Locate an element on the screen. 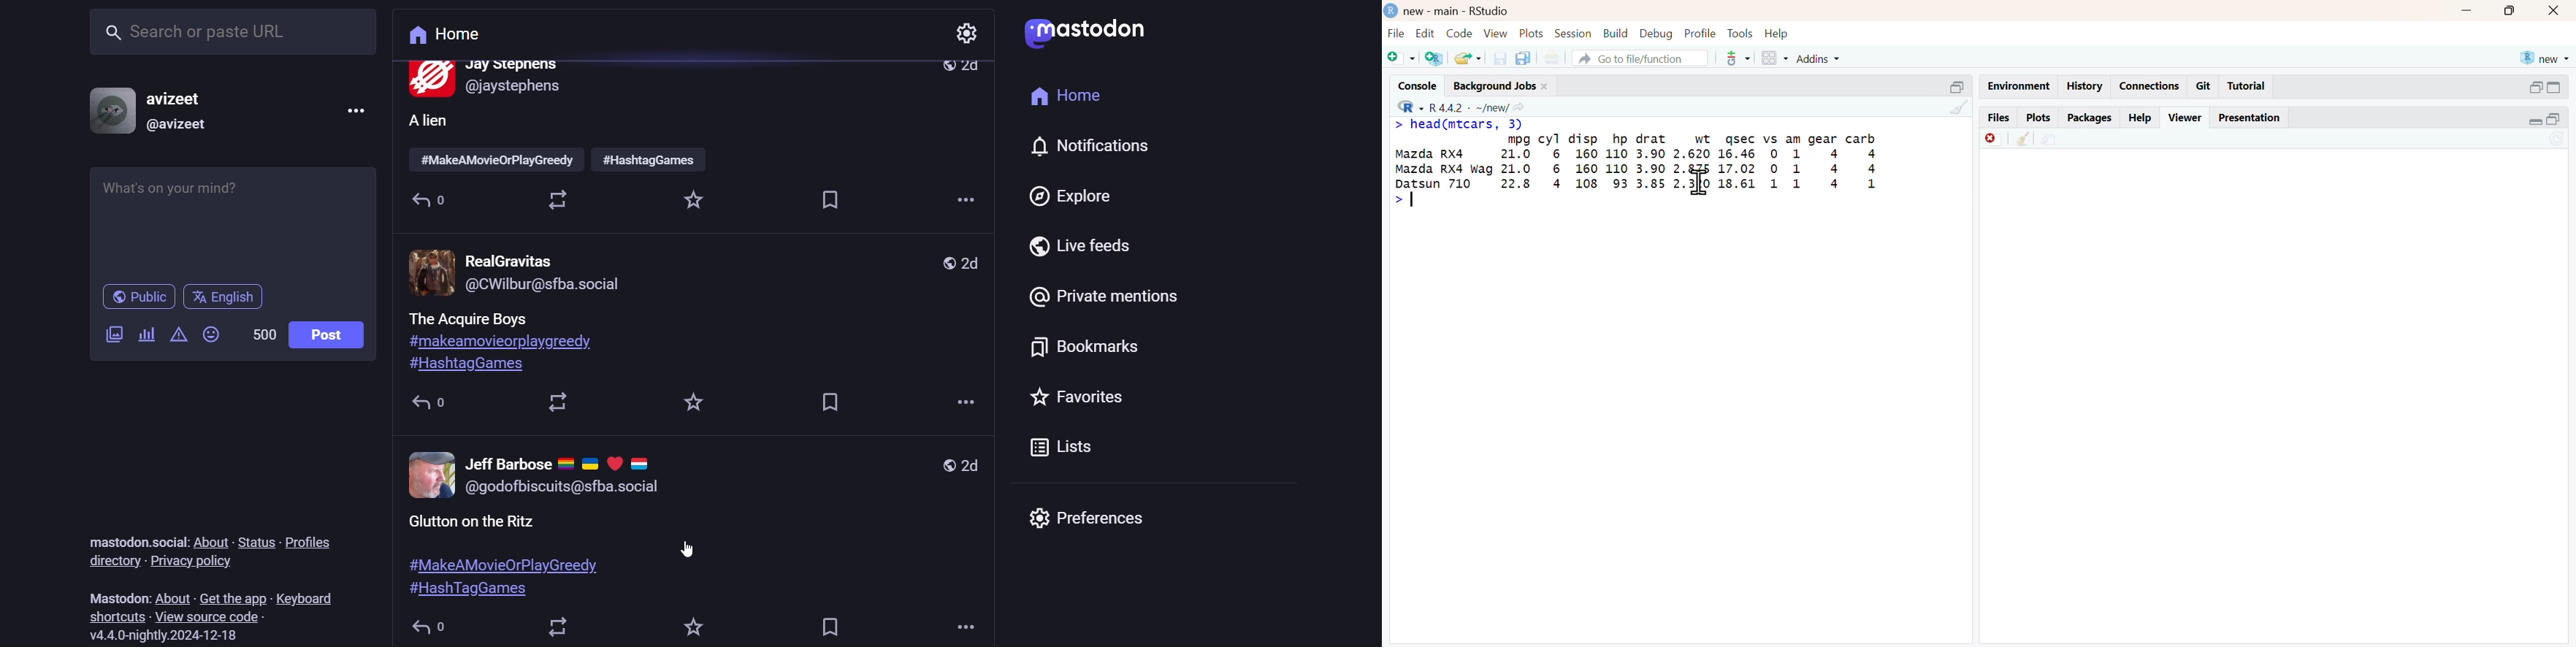 This screenshot has width=2576, height=672. clear all viewer item is located at coordinates (2018, 140).